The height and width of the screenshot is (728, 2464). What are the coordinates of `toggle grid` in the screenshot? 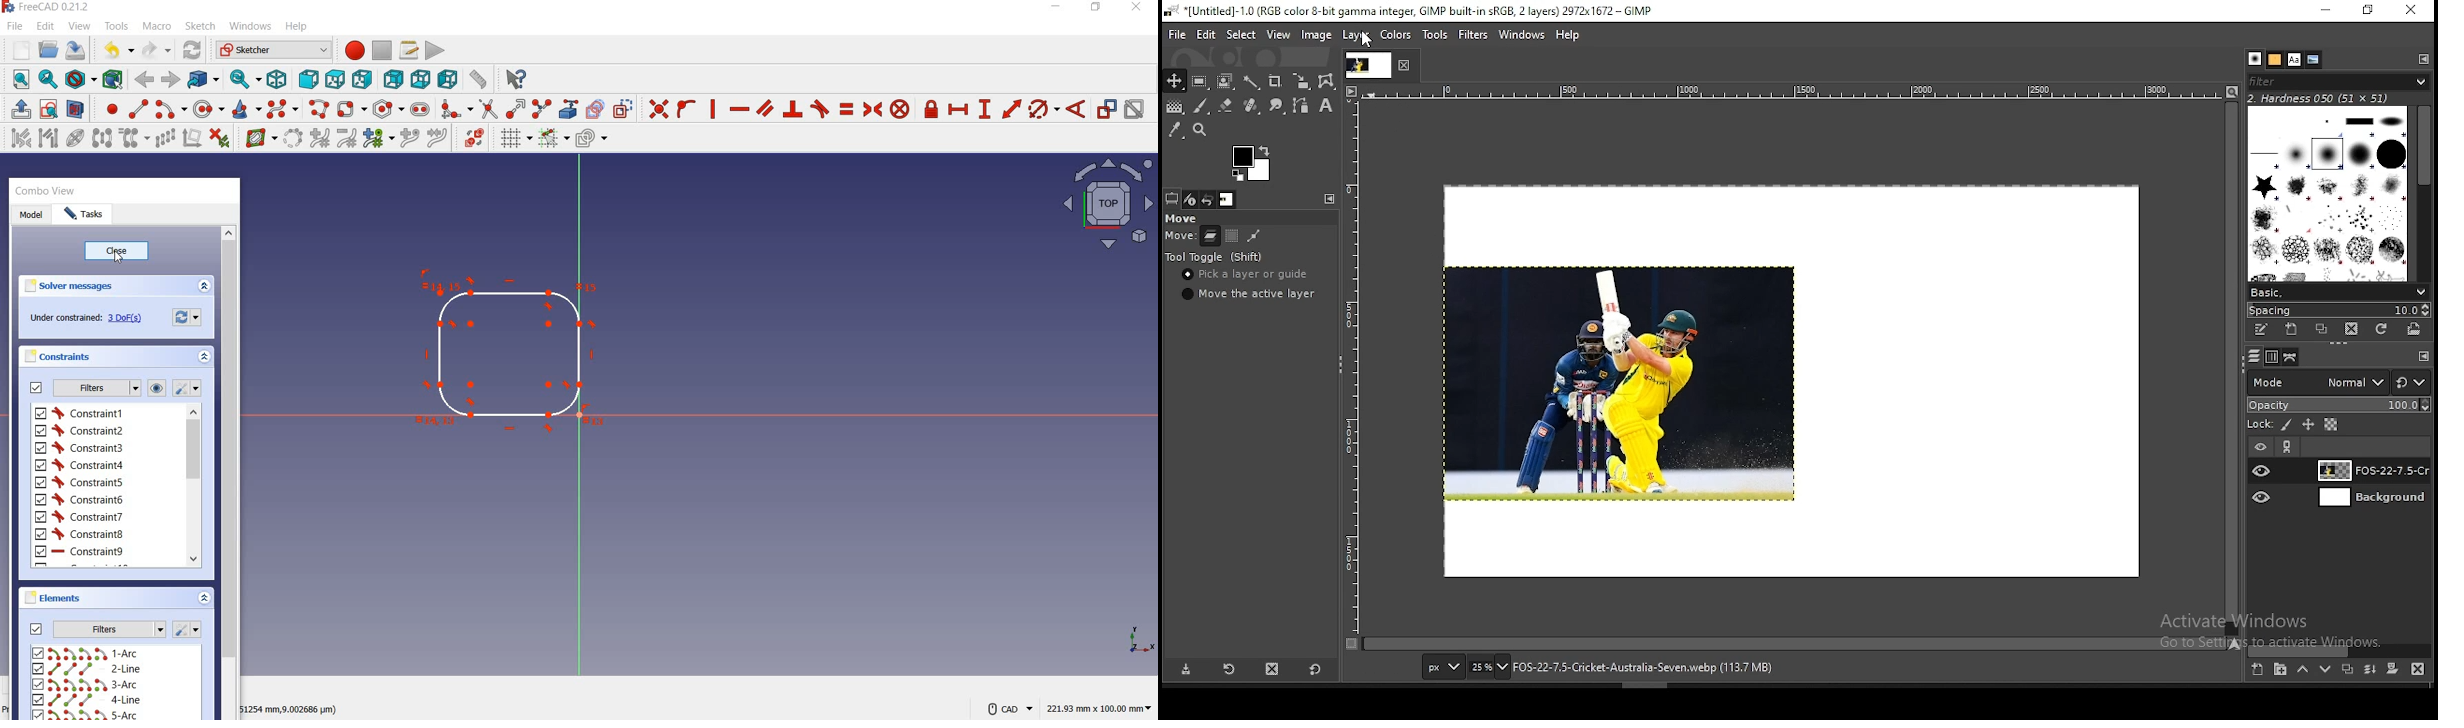 It's located at (514, 139).